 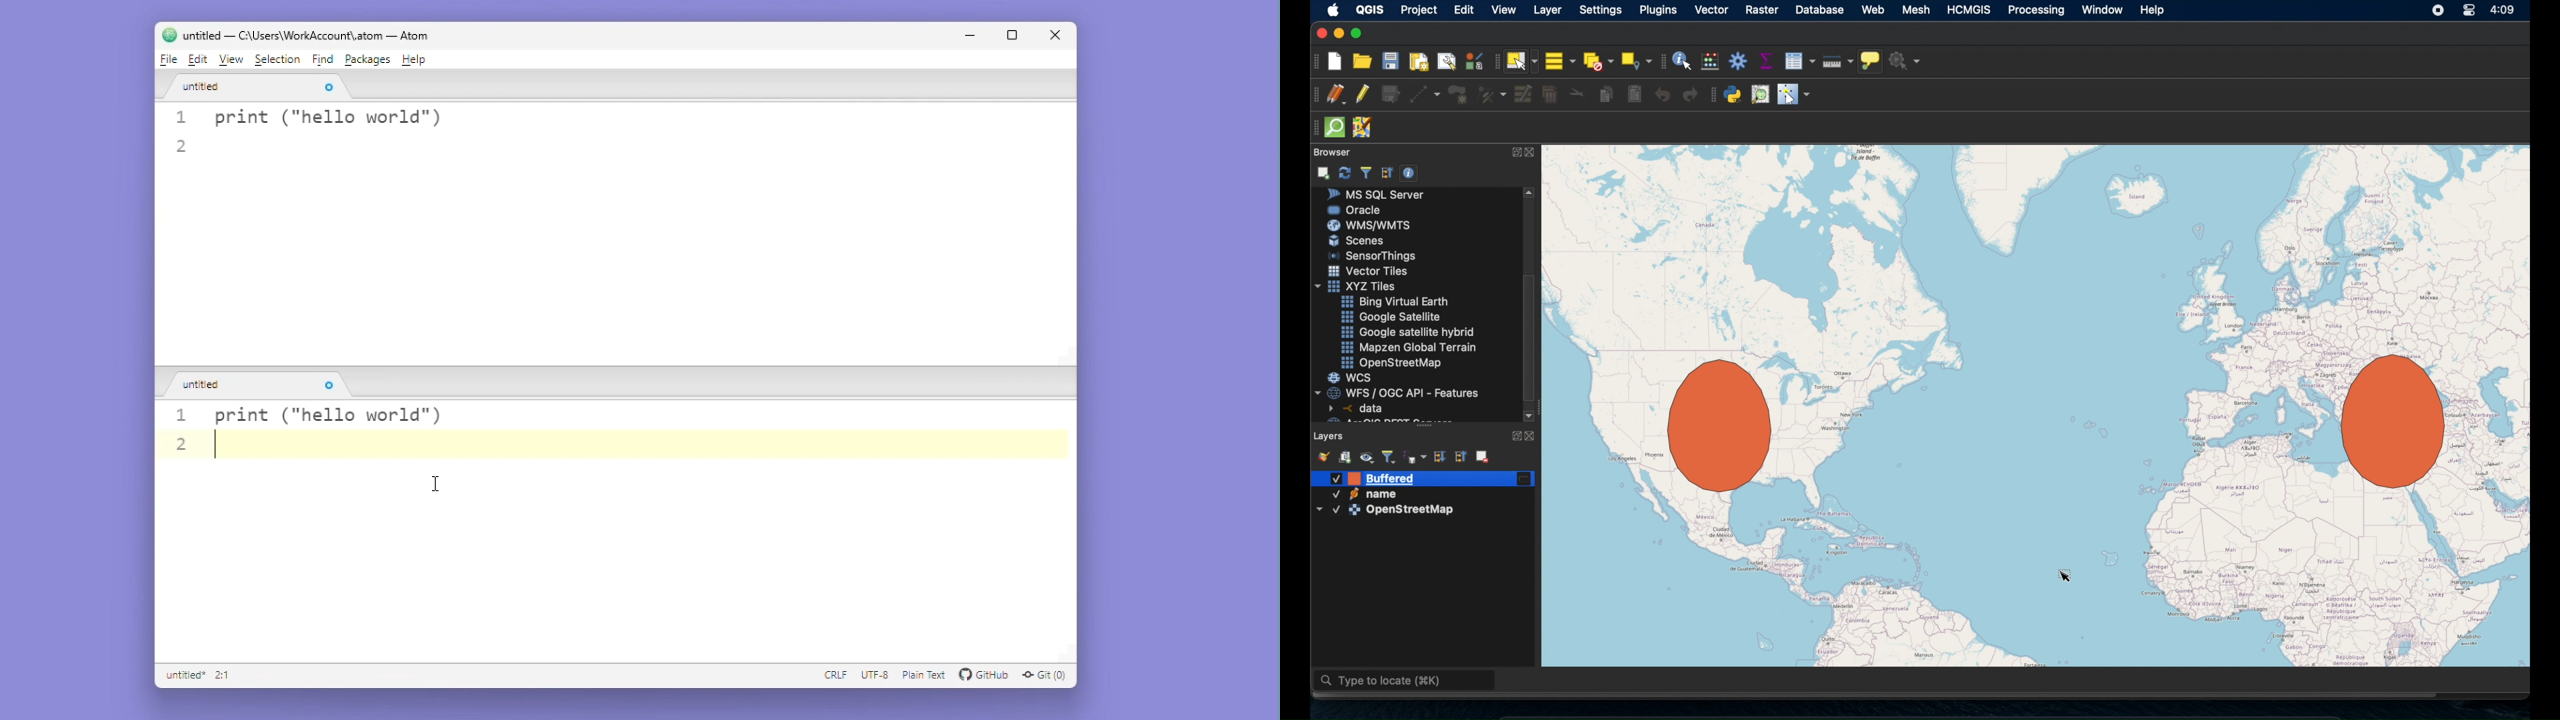 What do you see at coordinates (1322, 455) in the screenshot?
I see `style manager` at bounding box center [1322, 455].